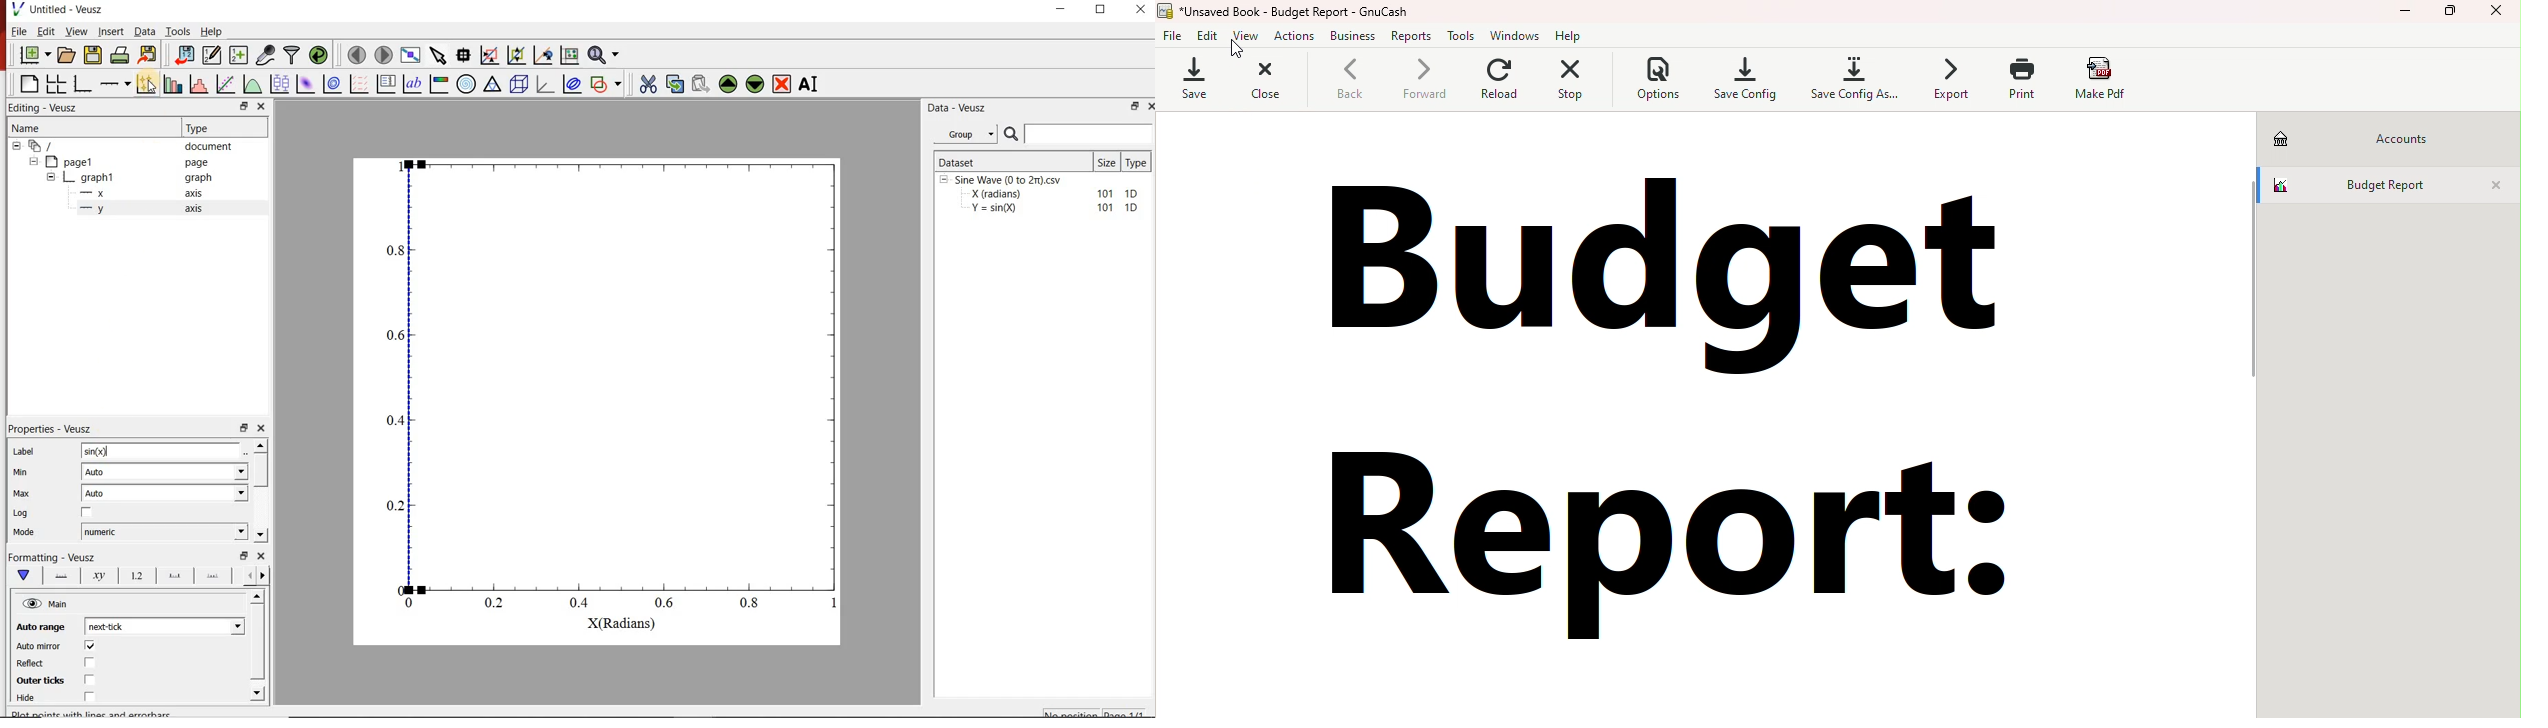 The image size is (2548, 728). I want to click on capture remote data, so click(267, 55).